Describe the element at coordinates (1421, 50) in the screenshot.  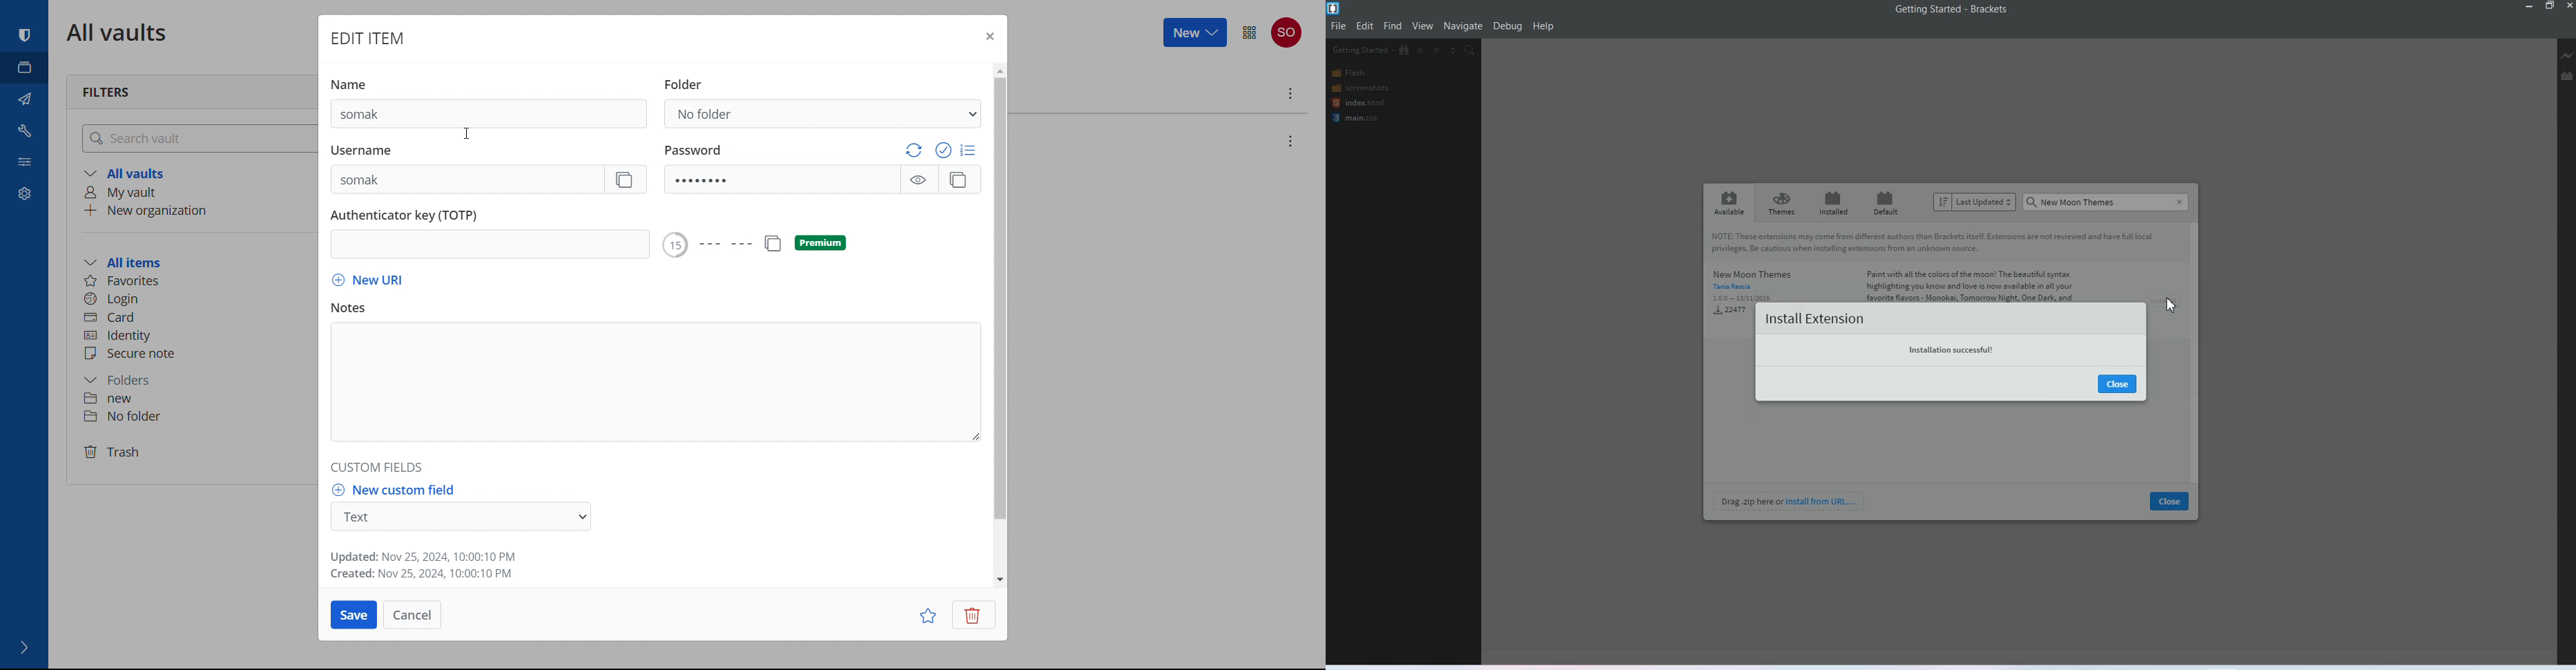
I see `Navigate backward` at that location.